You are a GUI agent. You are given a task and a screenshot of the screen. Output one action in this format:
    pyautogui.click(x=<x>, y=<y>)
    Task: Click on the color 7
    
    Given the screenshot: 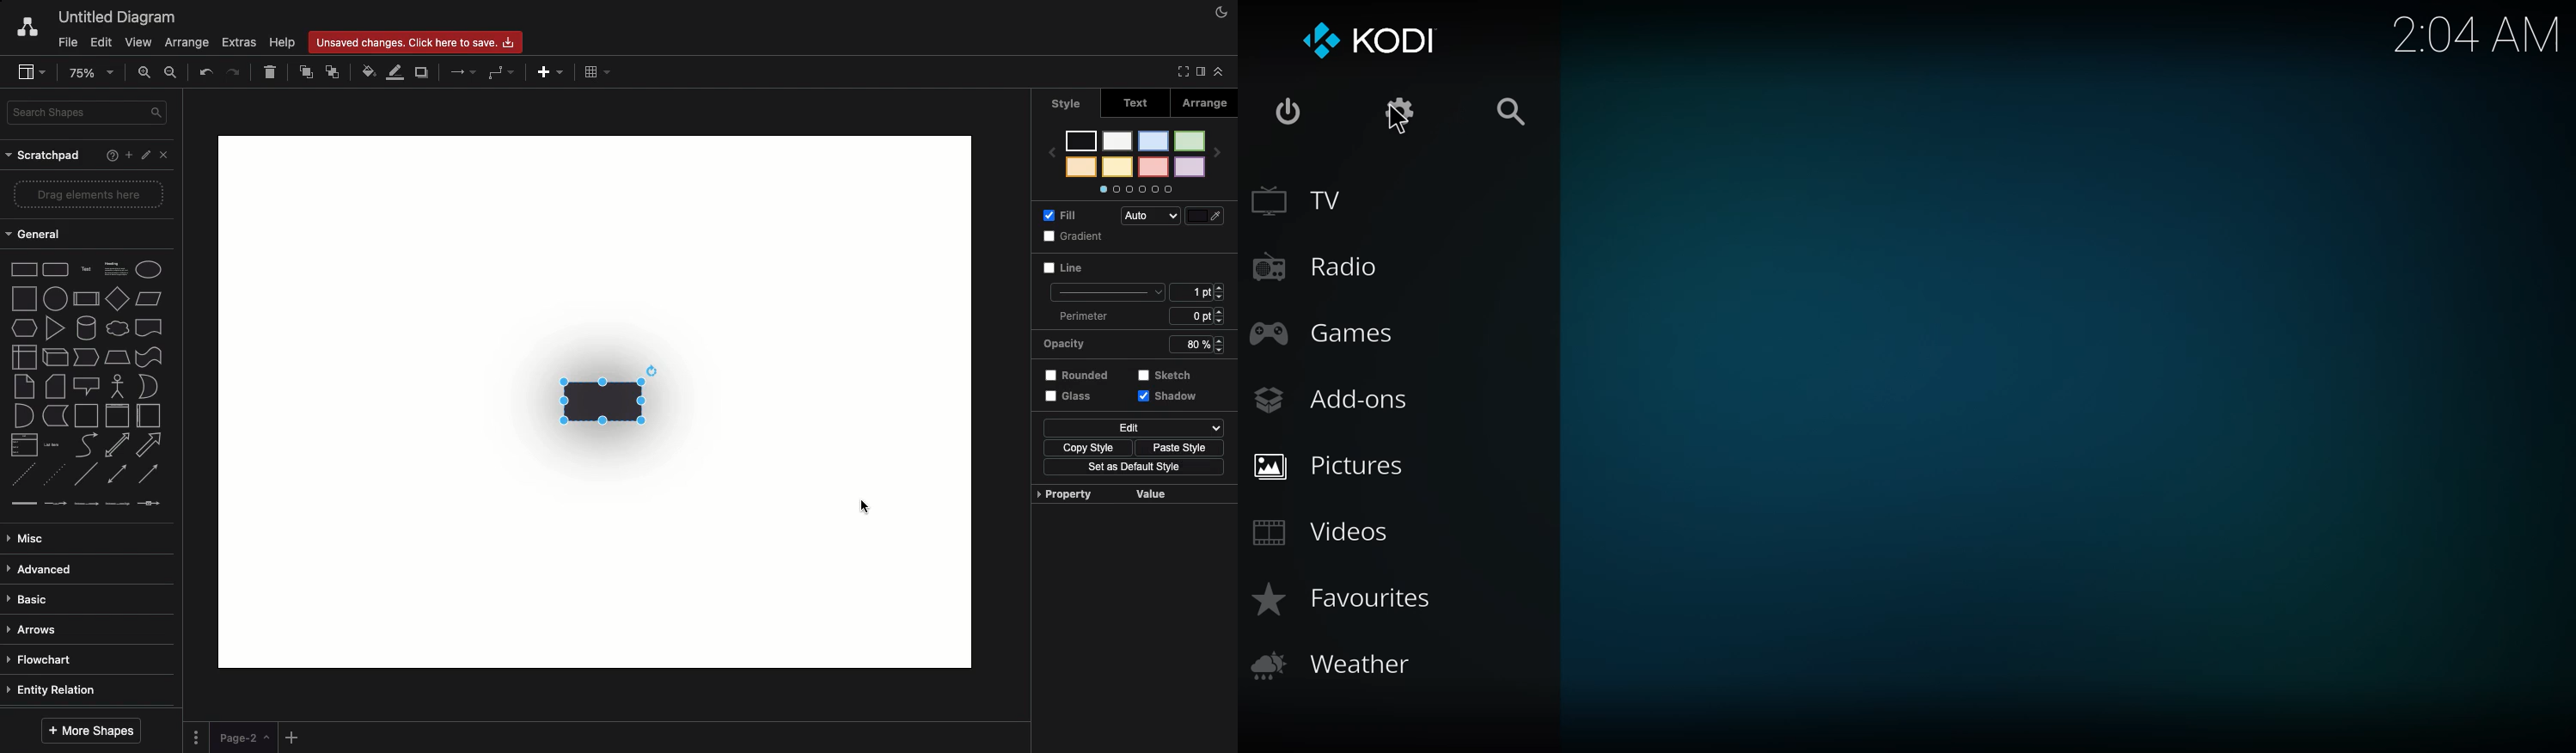 What is the action you would take?
    pyautogui.click(x=1080, y=141)
    